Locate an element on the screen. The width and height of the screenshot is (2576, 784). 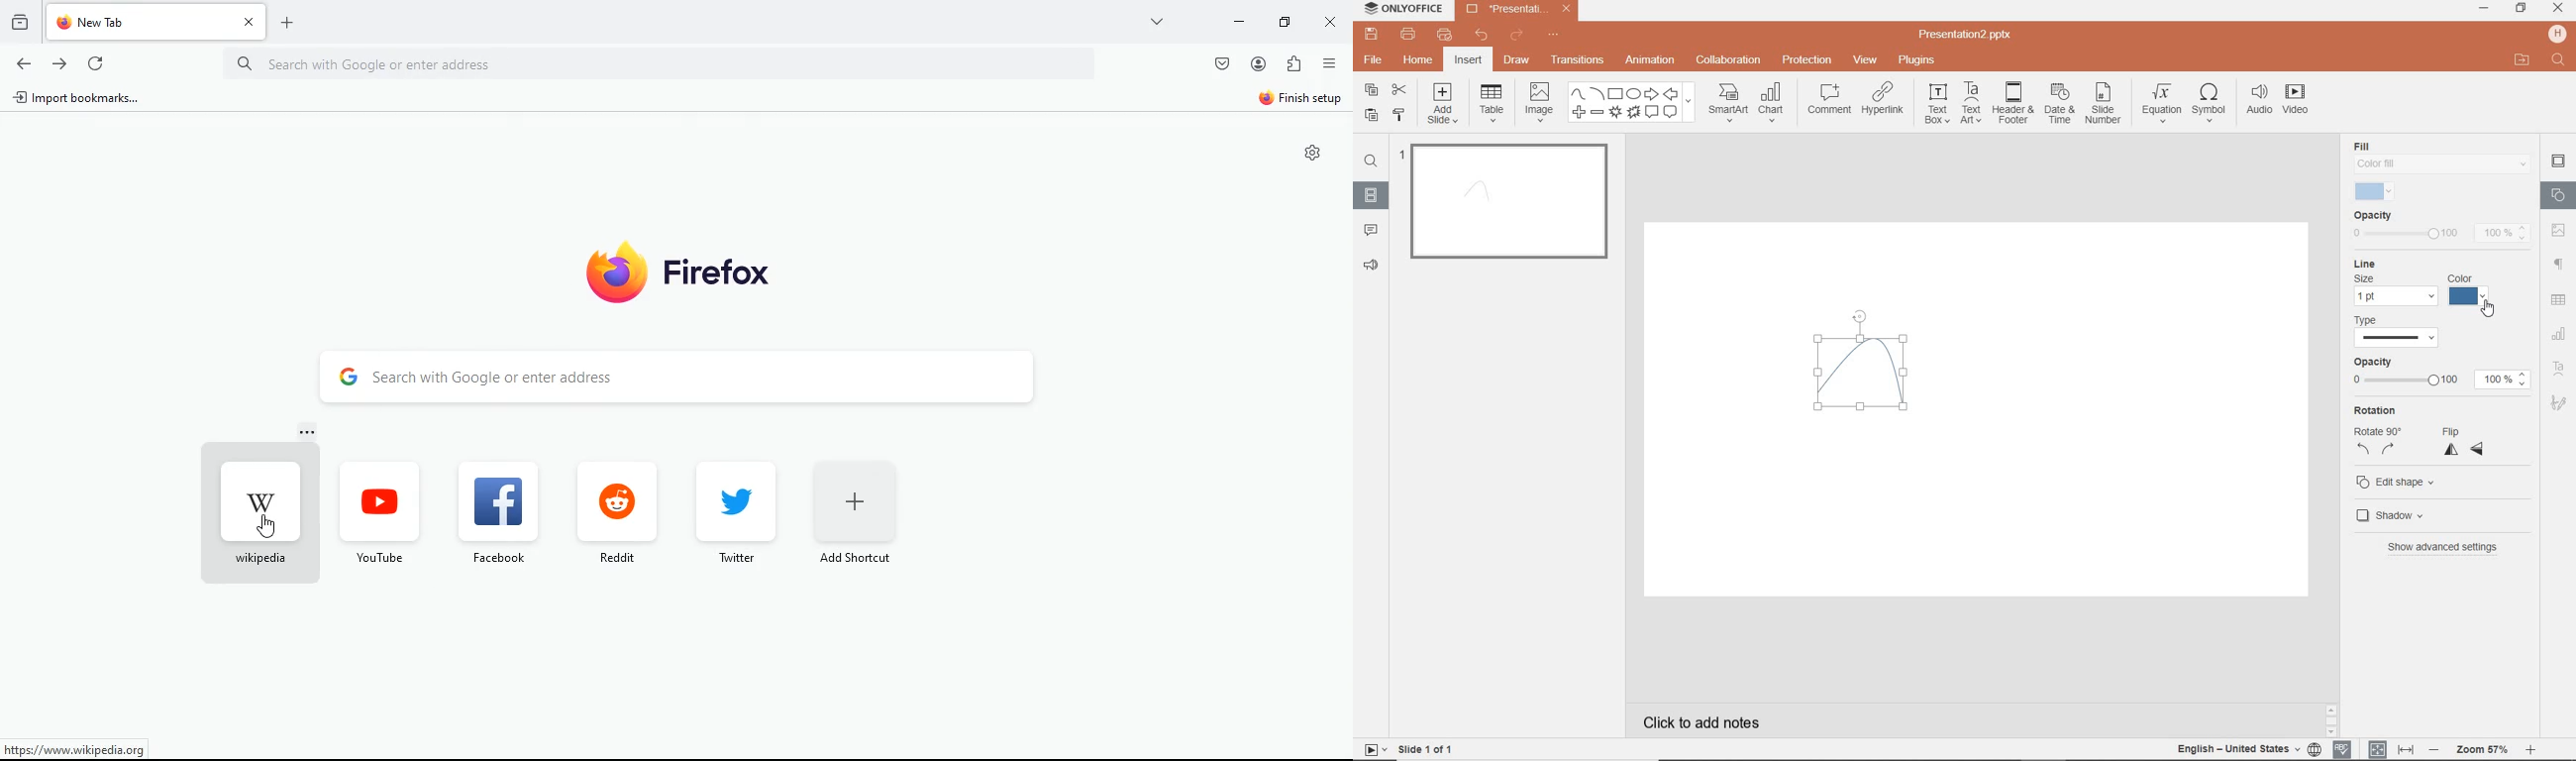
cursor on wikipedia is located at coordinates (267, 527).